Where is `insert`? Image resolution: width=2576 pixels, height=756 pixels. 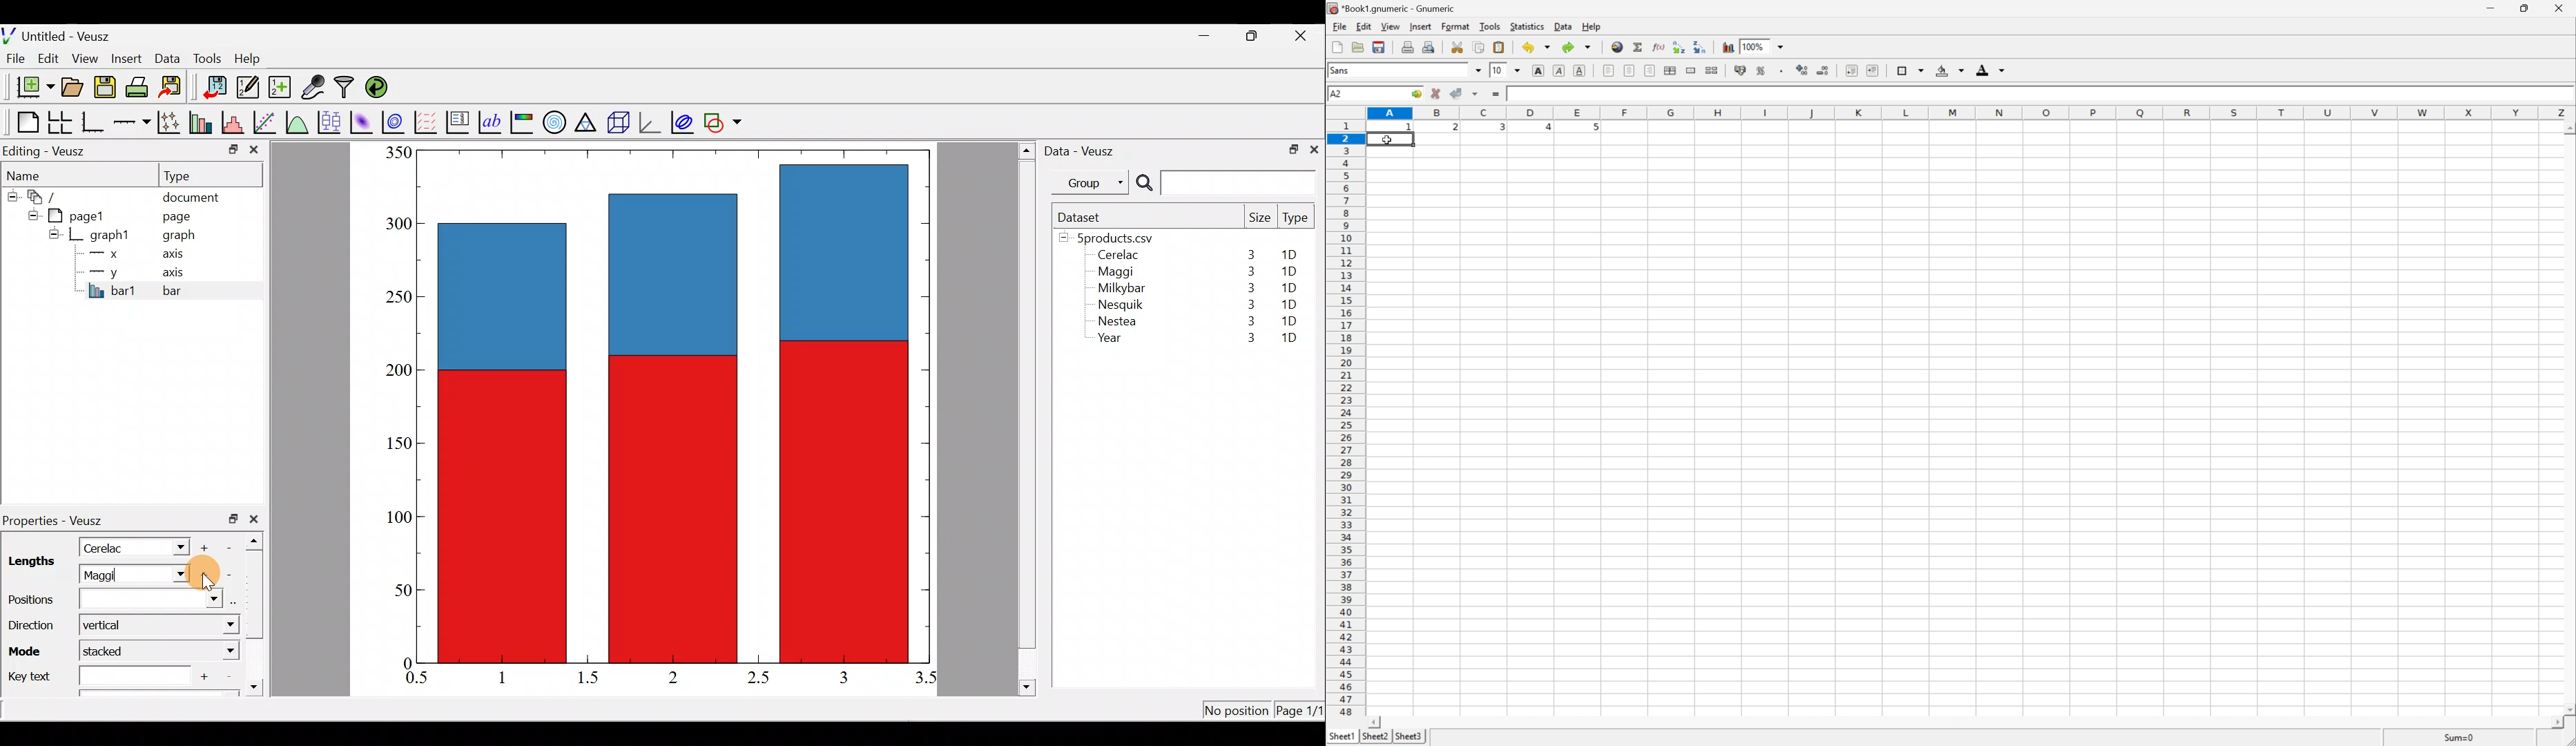 insert is located at coordinates (1421, 25).